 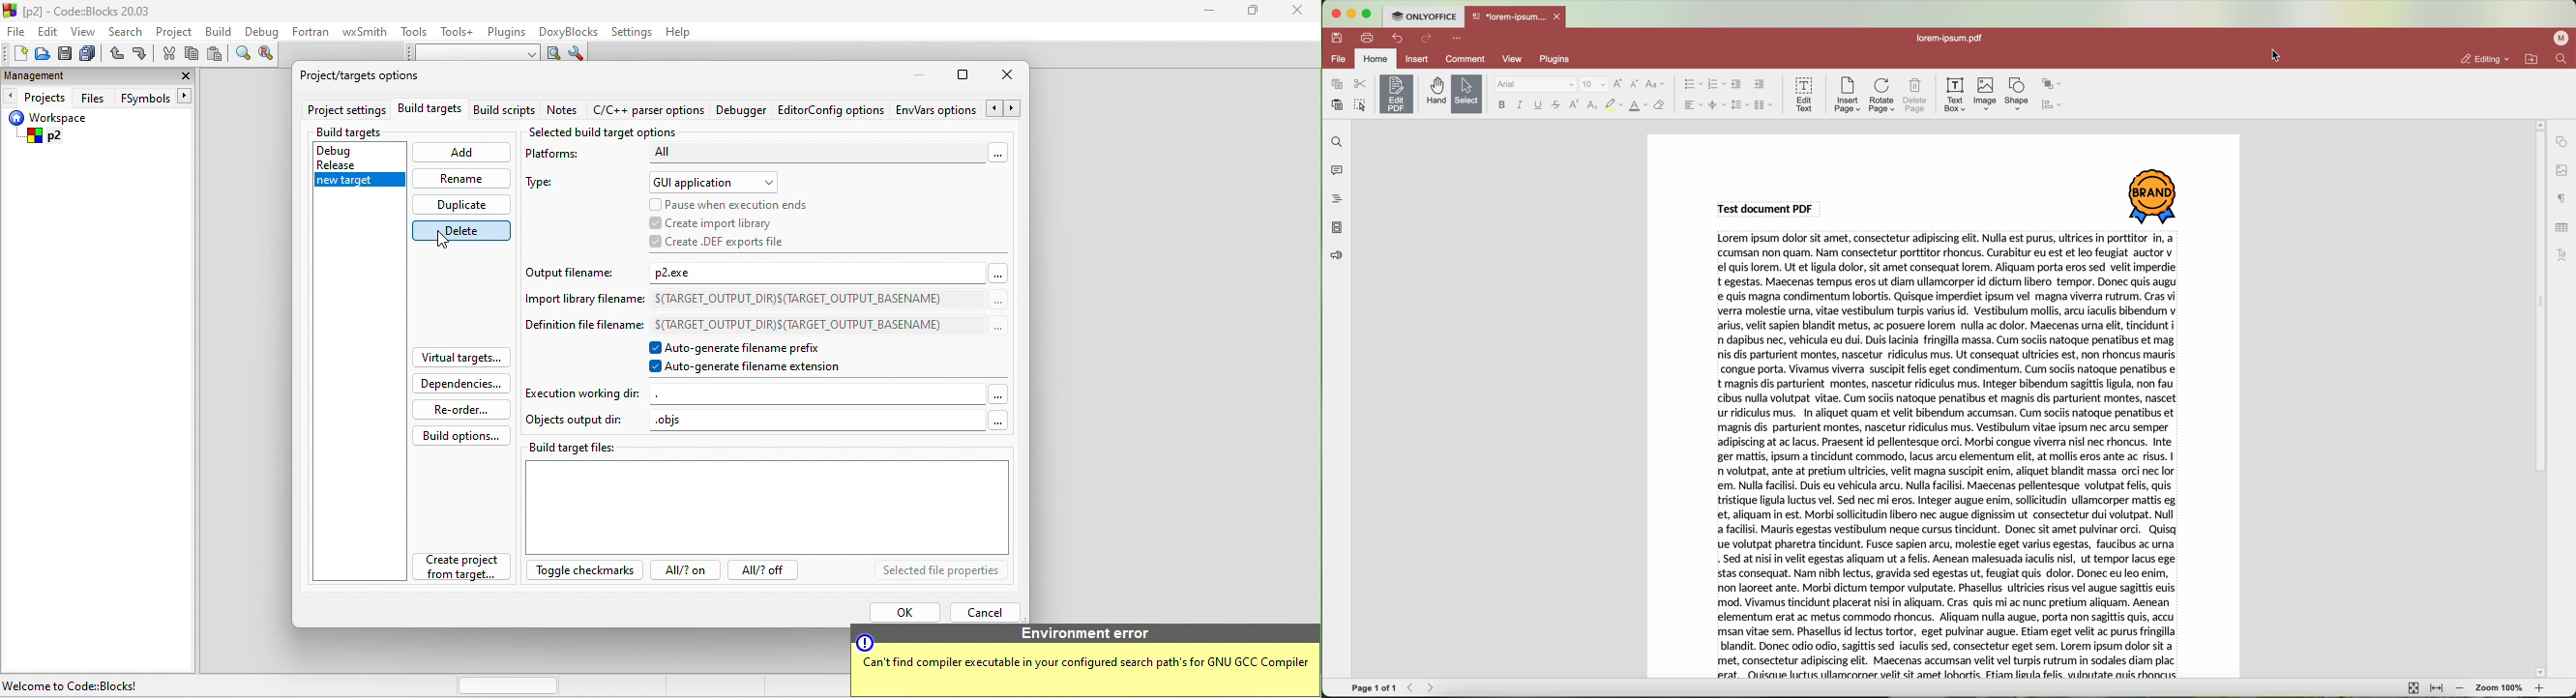 I want to click on minimize, so click(x=1214, y=15).